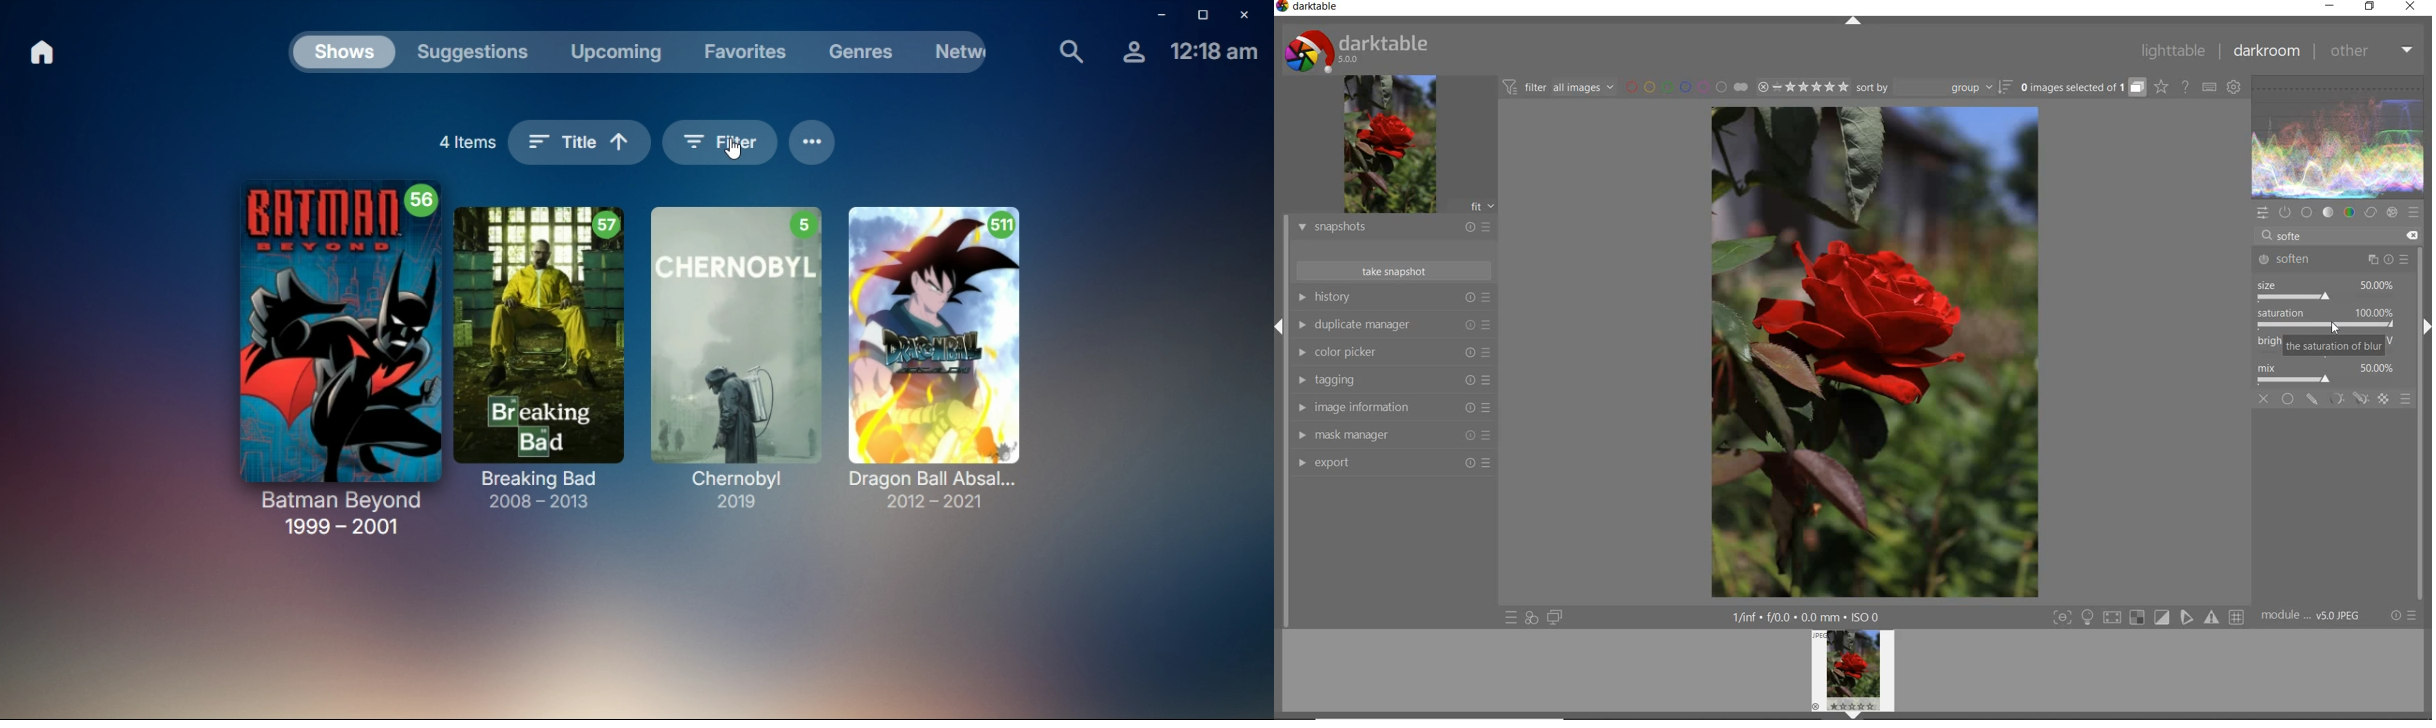  What do you see at coordinates (2330, 374) in the screenshot?
I see `mix` at bounding box center [2330, 374].